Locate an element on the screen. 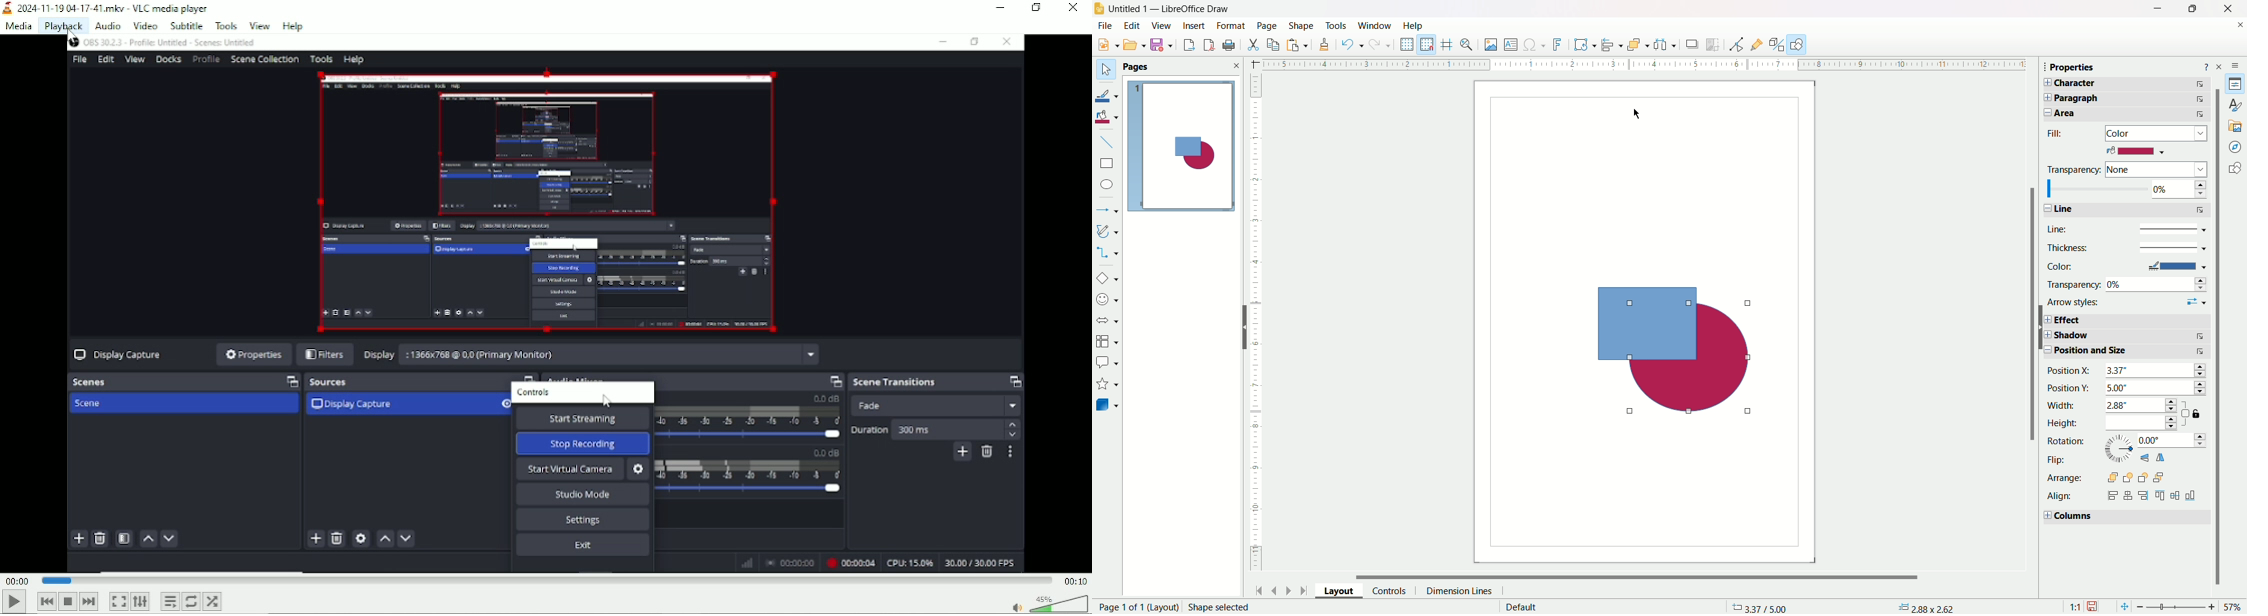  Previous is located at coordinates (47, 601).